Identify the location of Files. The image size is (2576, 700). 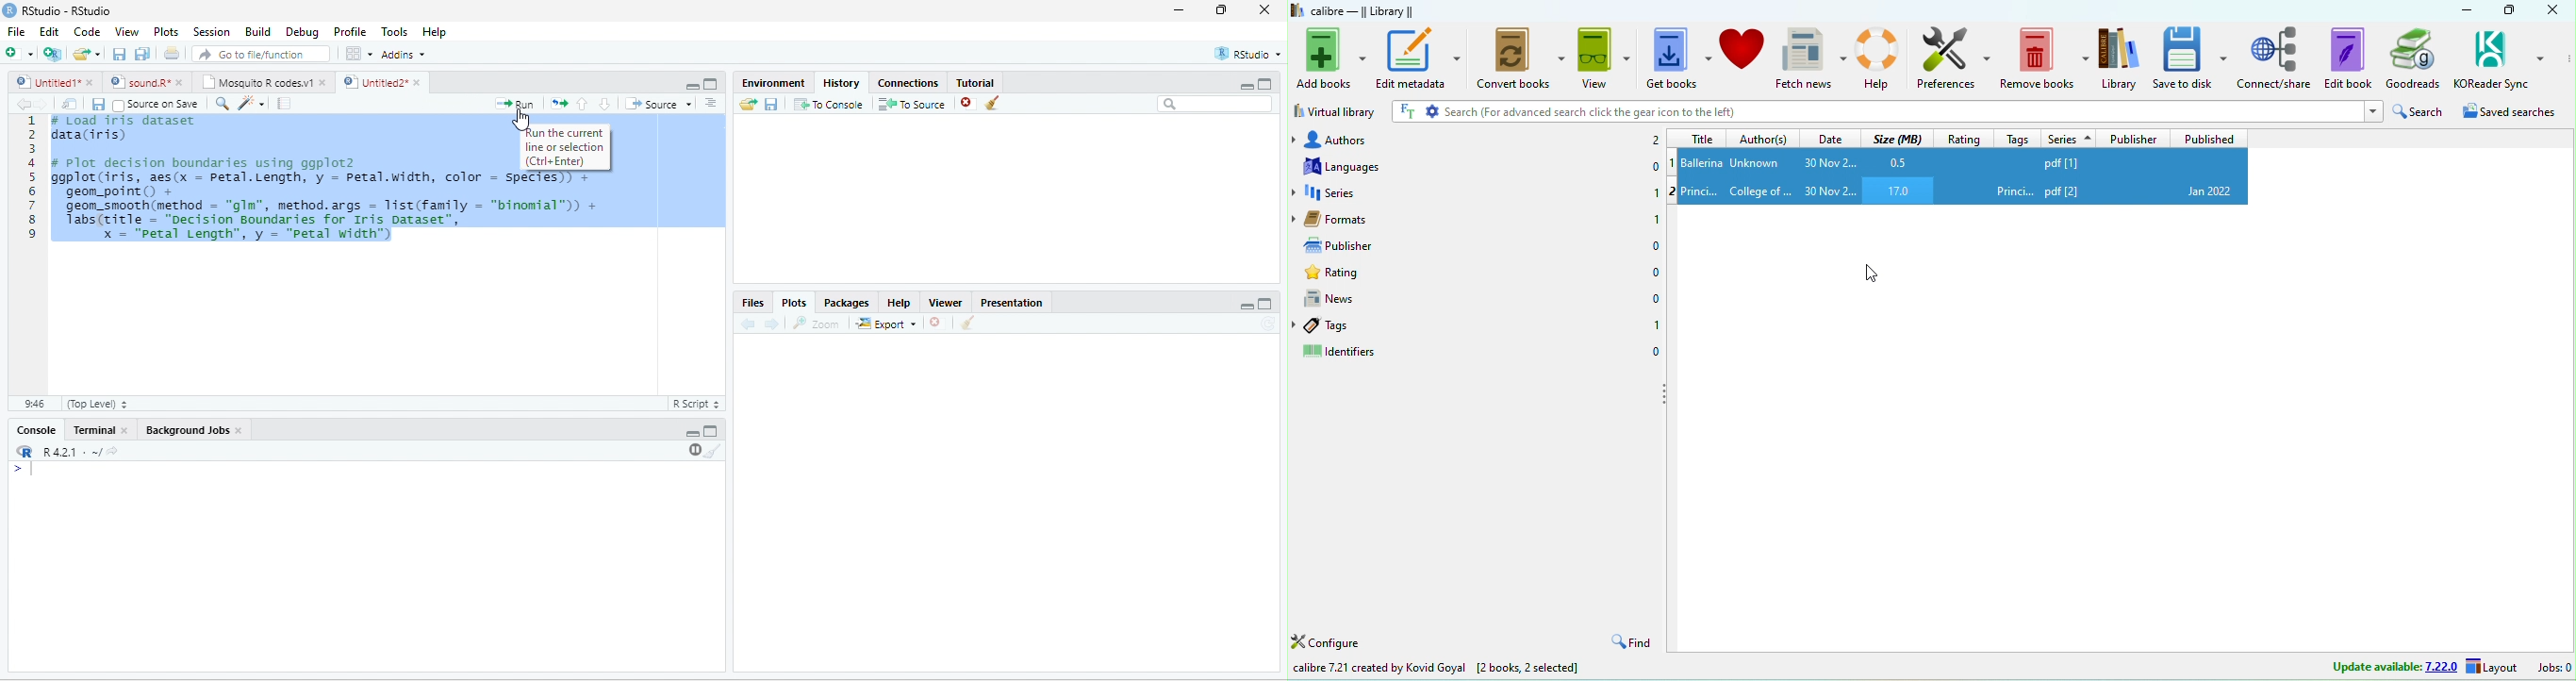
(751, 304).